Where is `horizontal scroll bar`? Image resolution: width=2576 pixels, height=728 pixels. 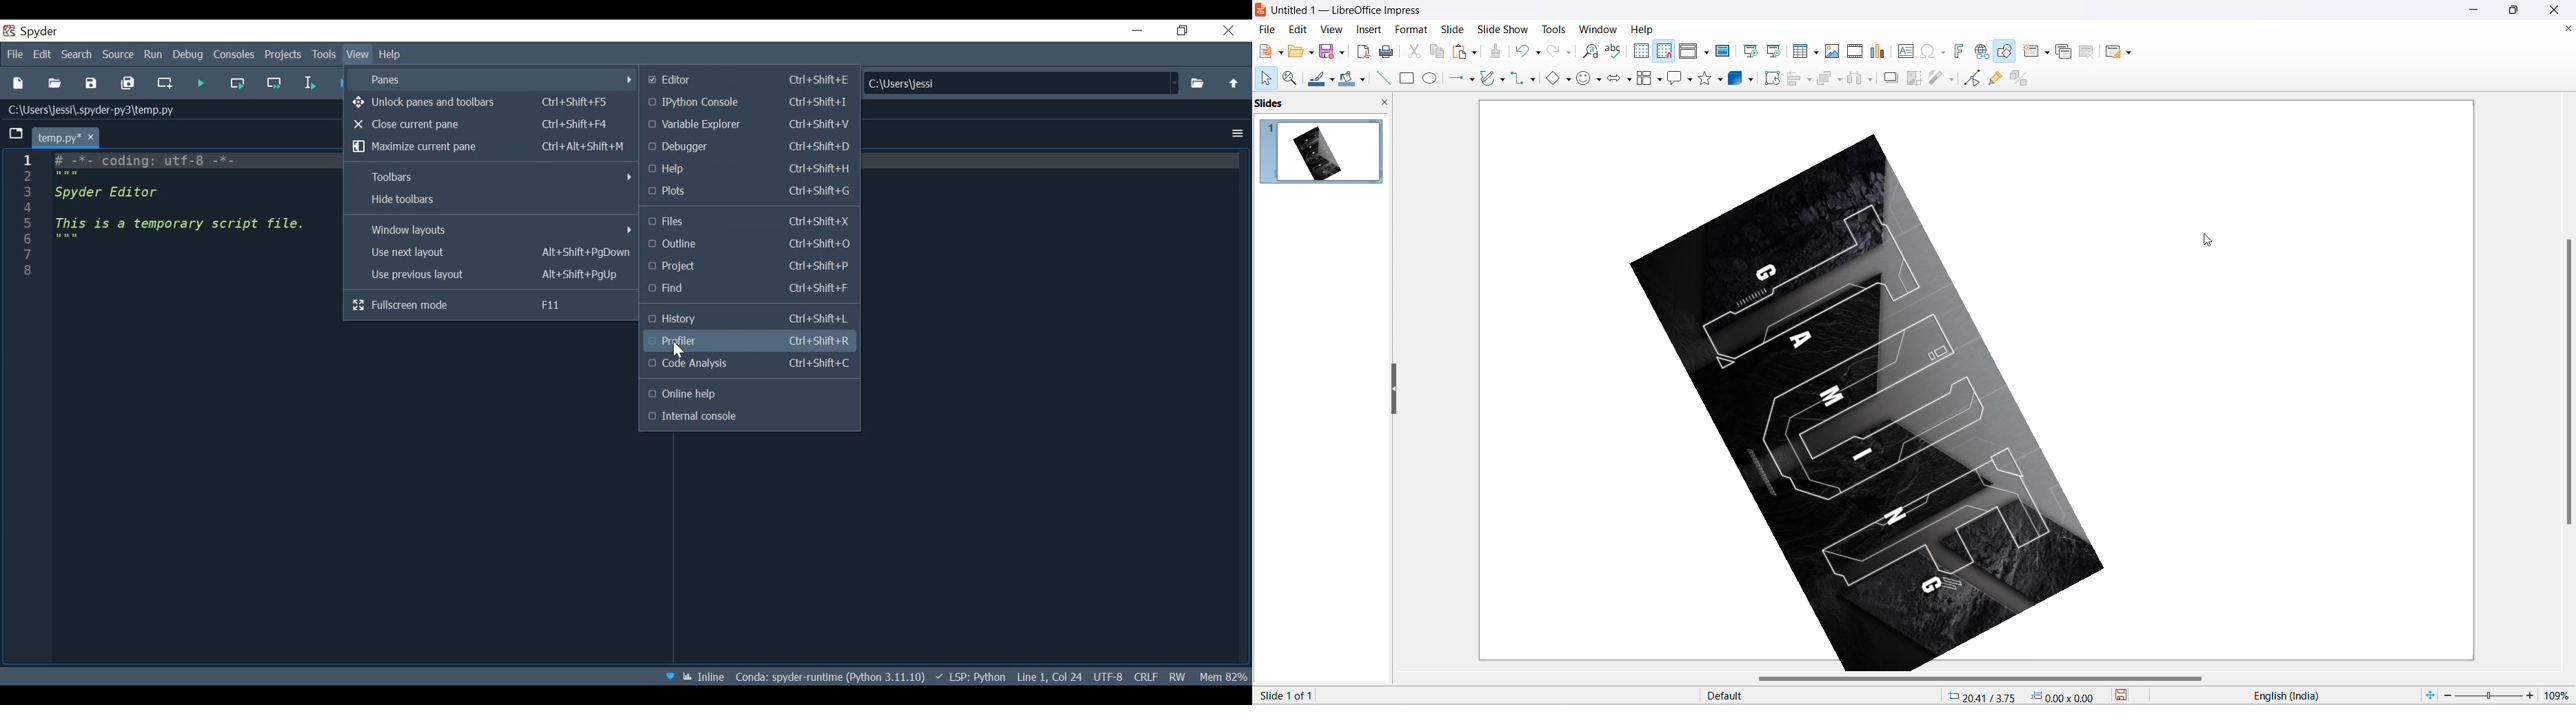
horizontal scroll bar is located at coordinates (1984, 679).